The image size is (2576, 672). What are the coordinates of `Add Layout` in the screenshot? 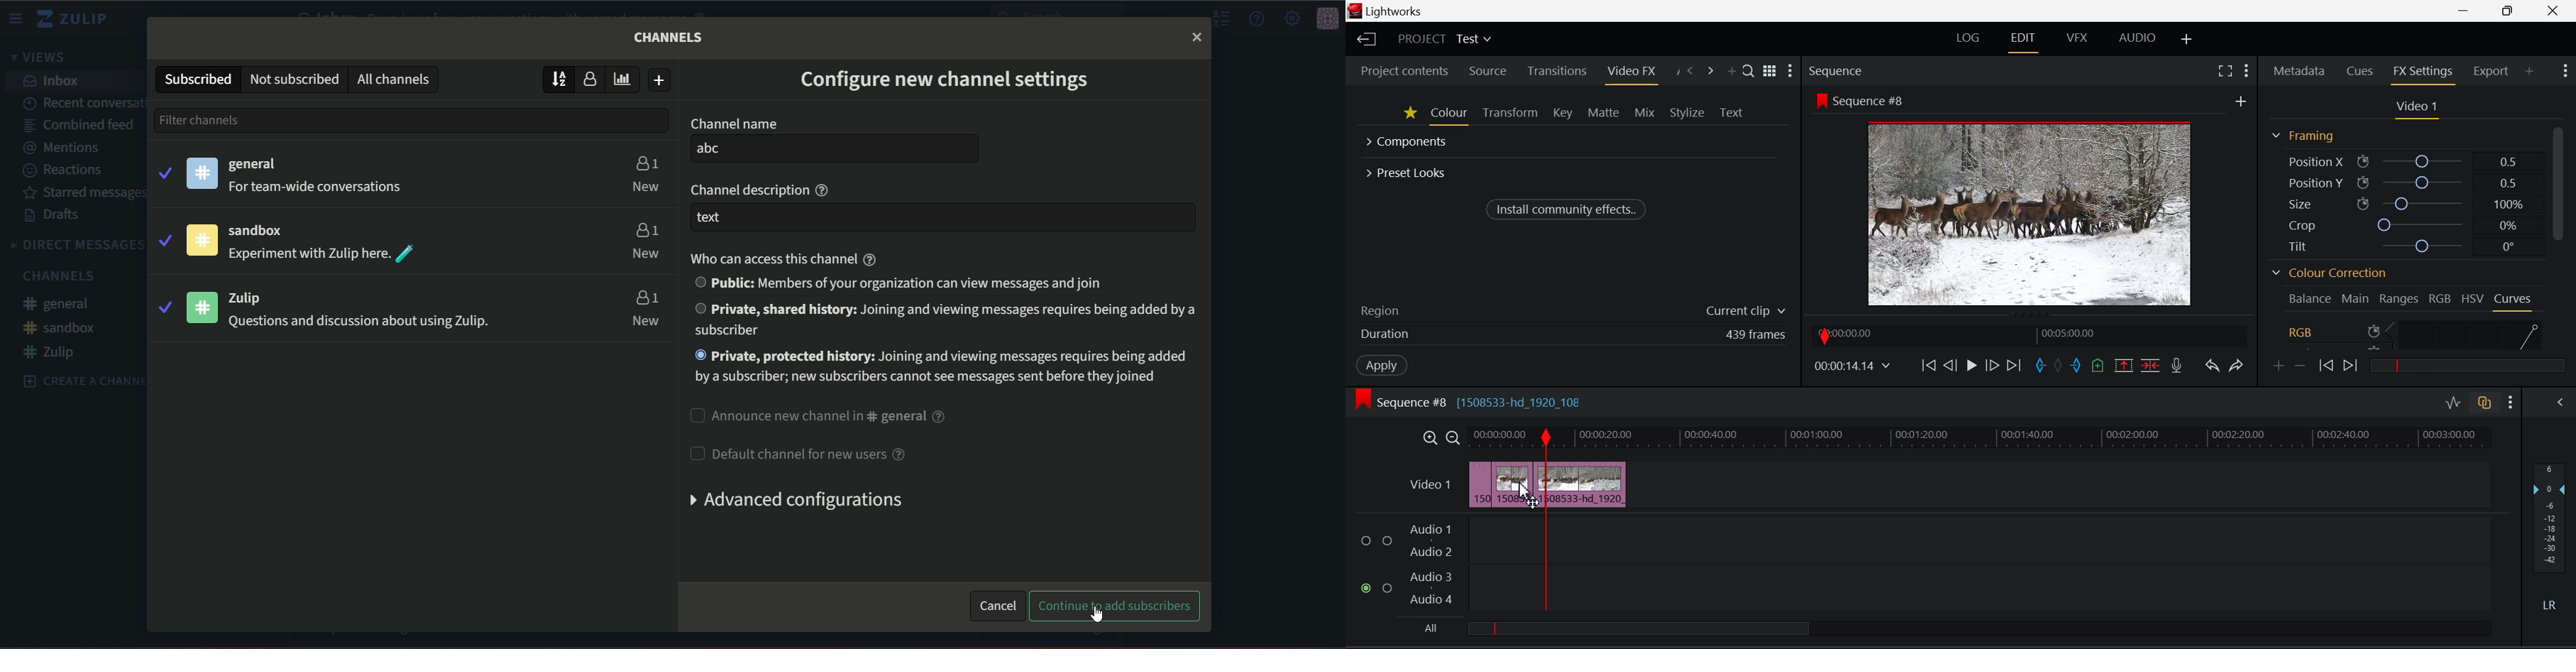 It's located at (2188, 40).